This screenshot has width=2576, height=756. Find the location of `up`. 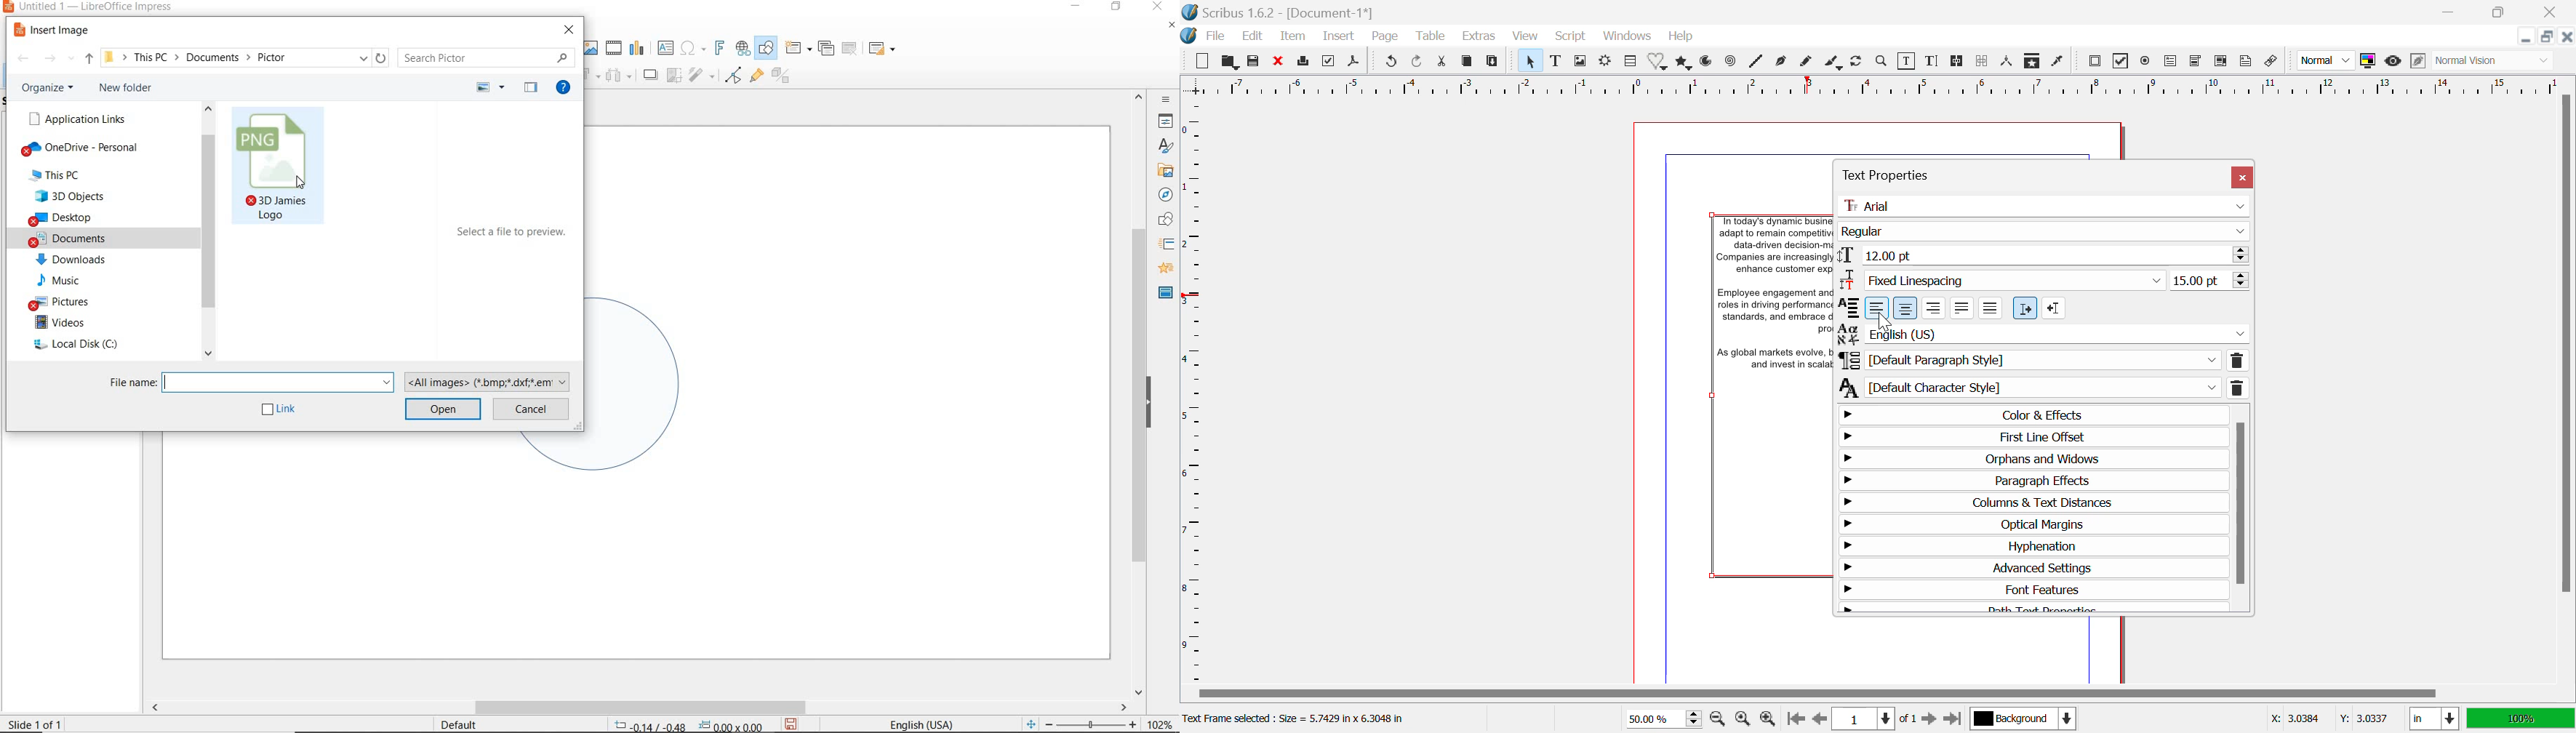

up is located at coordinates (89, 61).